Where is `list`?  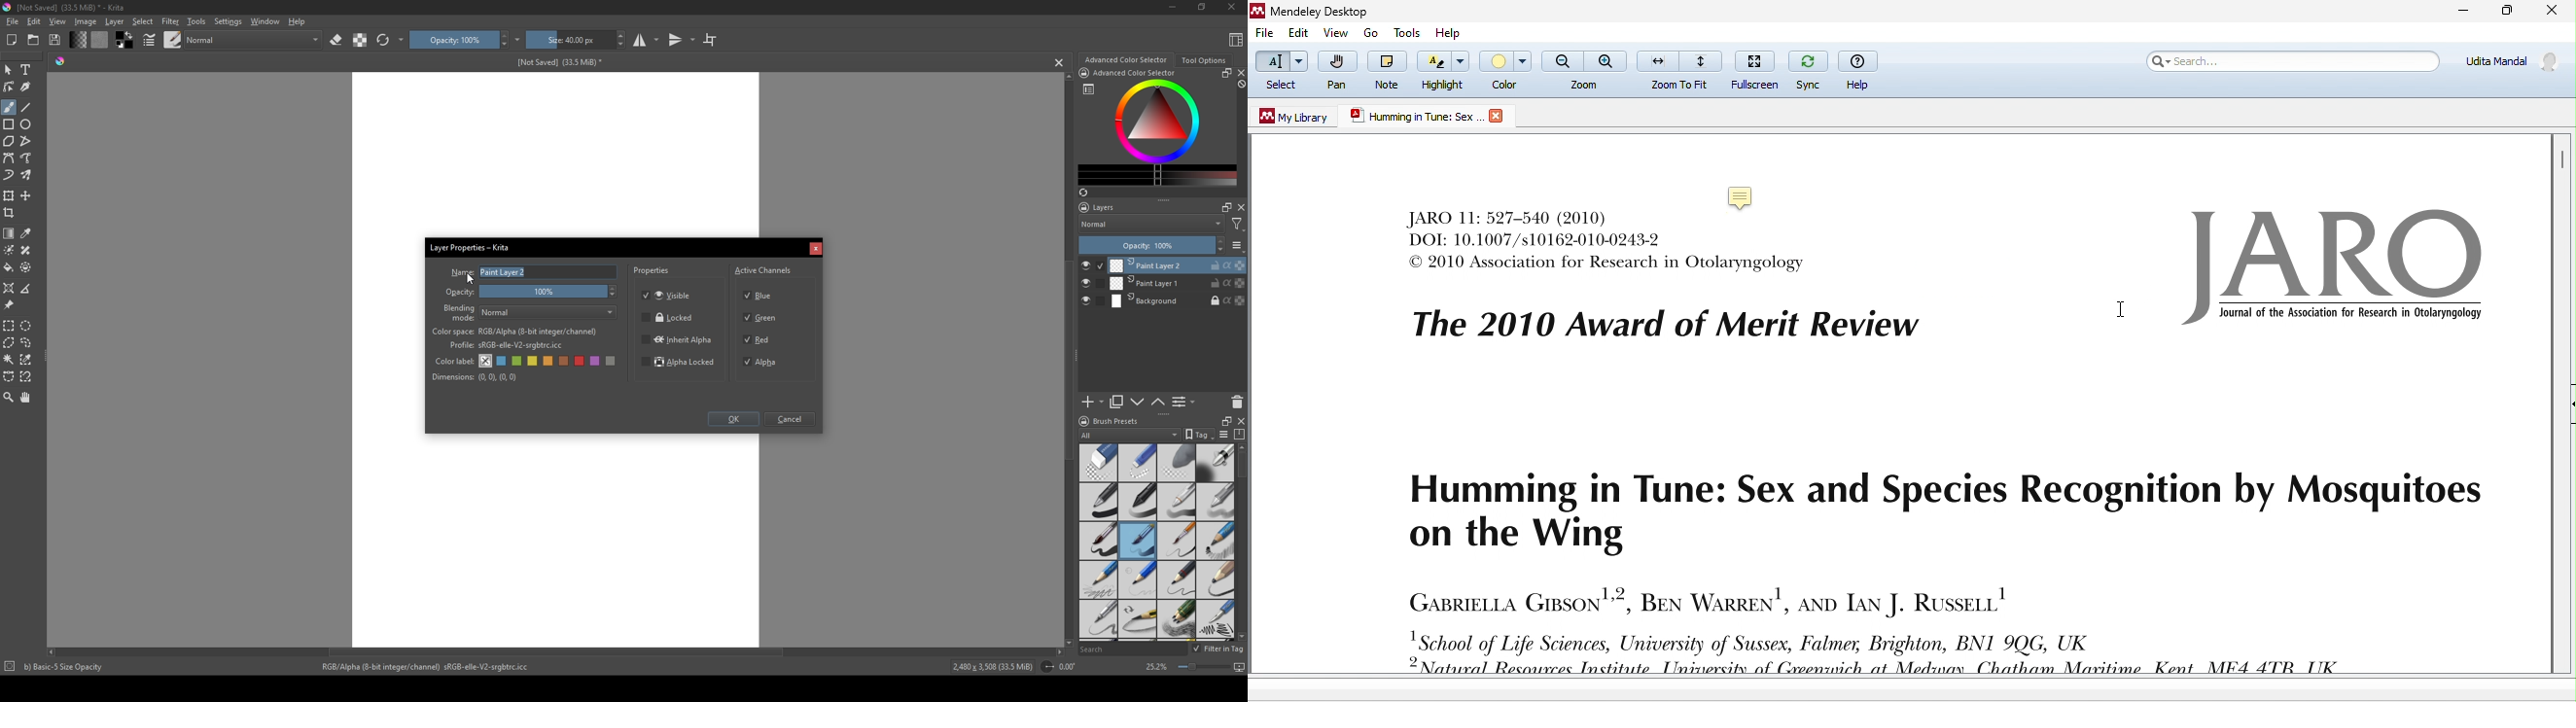 list is located at coordinates (1223, 434).